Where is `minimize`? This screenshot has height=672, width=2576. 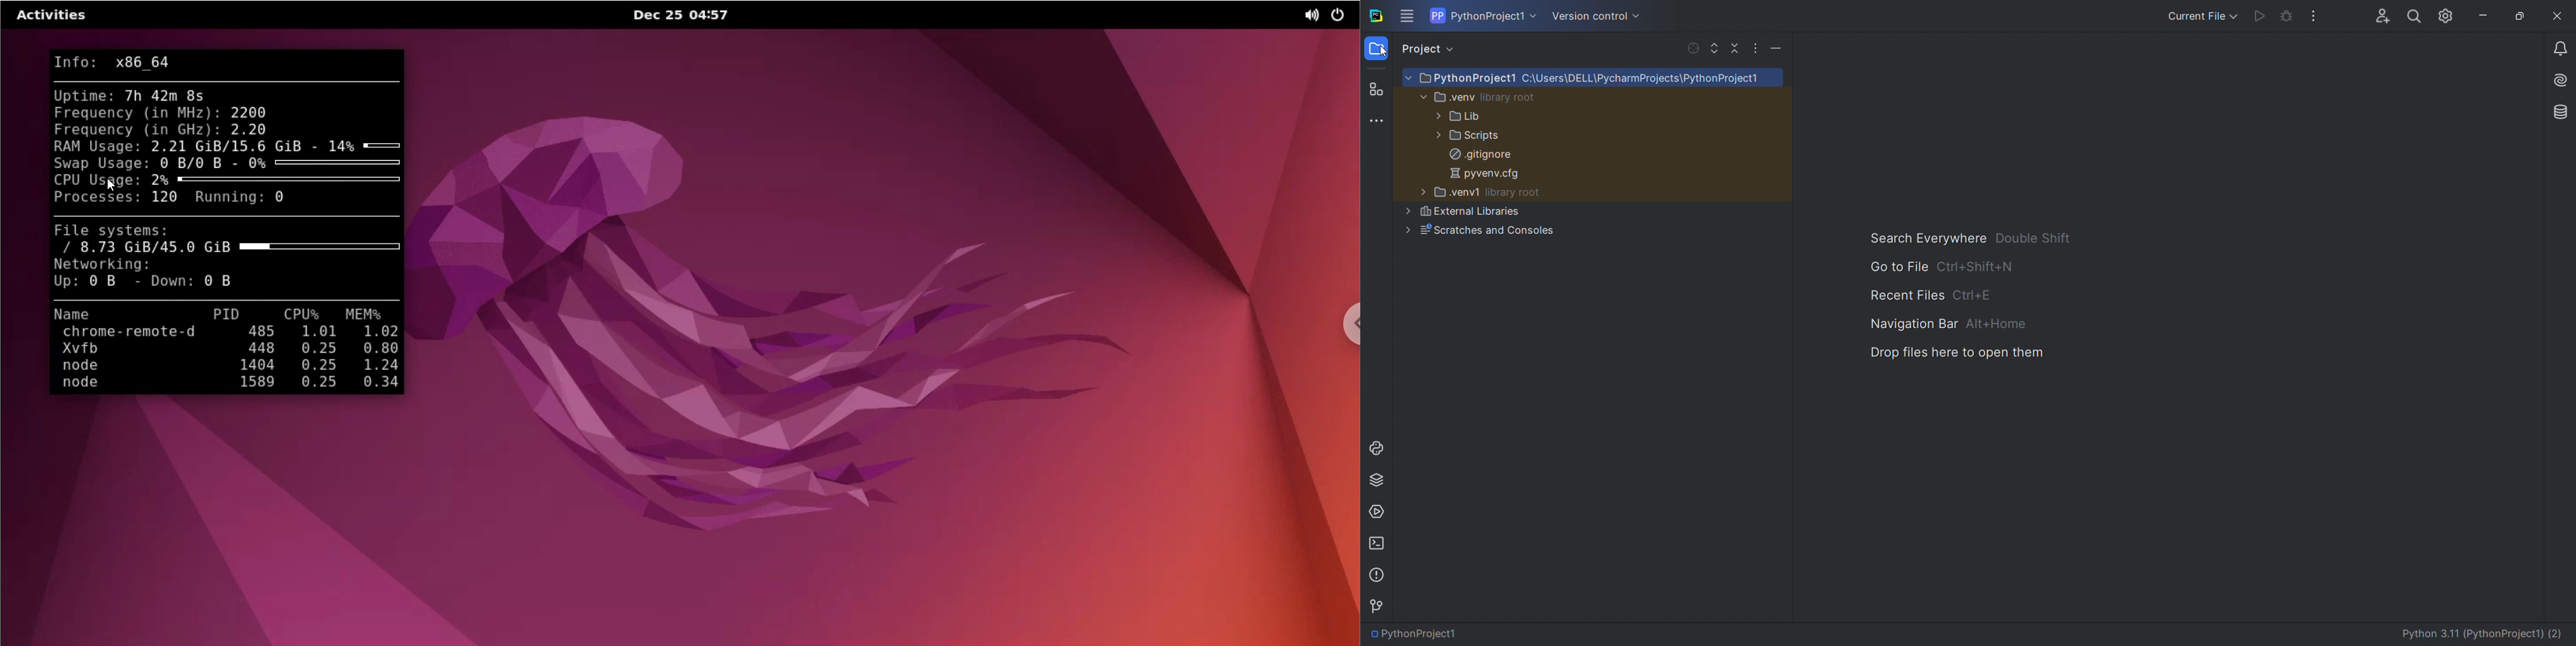
minimize is located at coordinates (2481, 13).